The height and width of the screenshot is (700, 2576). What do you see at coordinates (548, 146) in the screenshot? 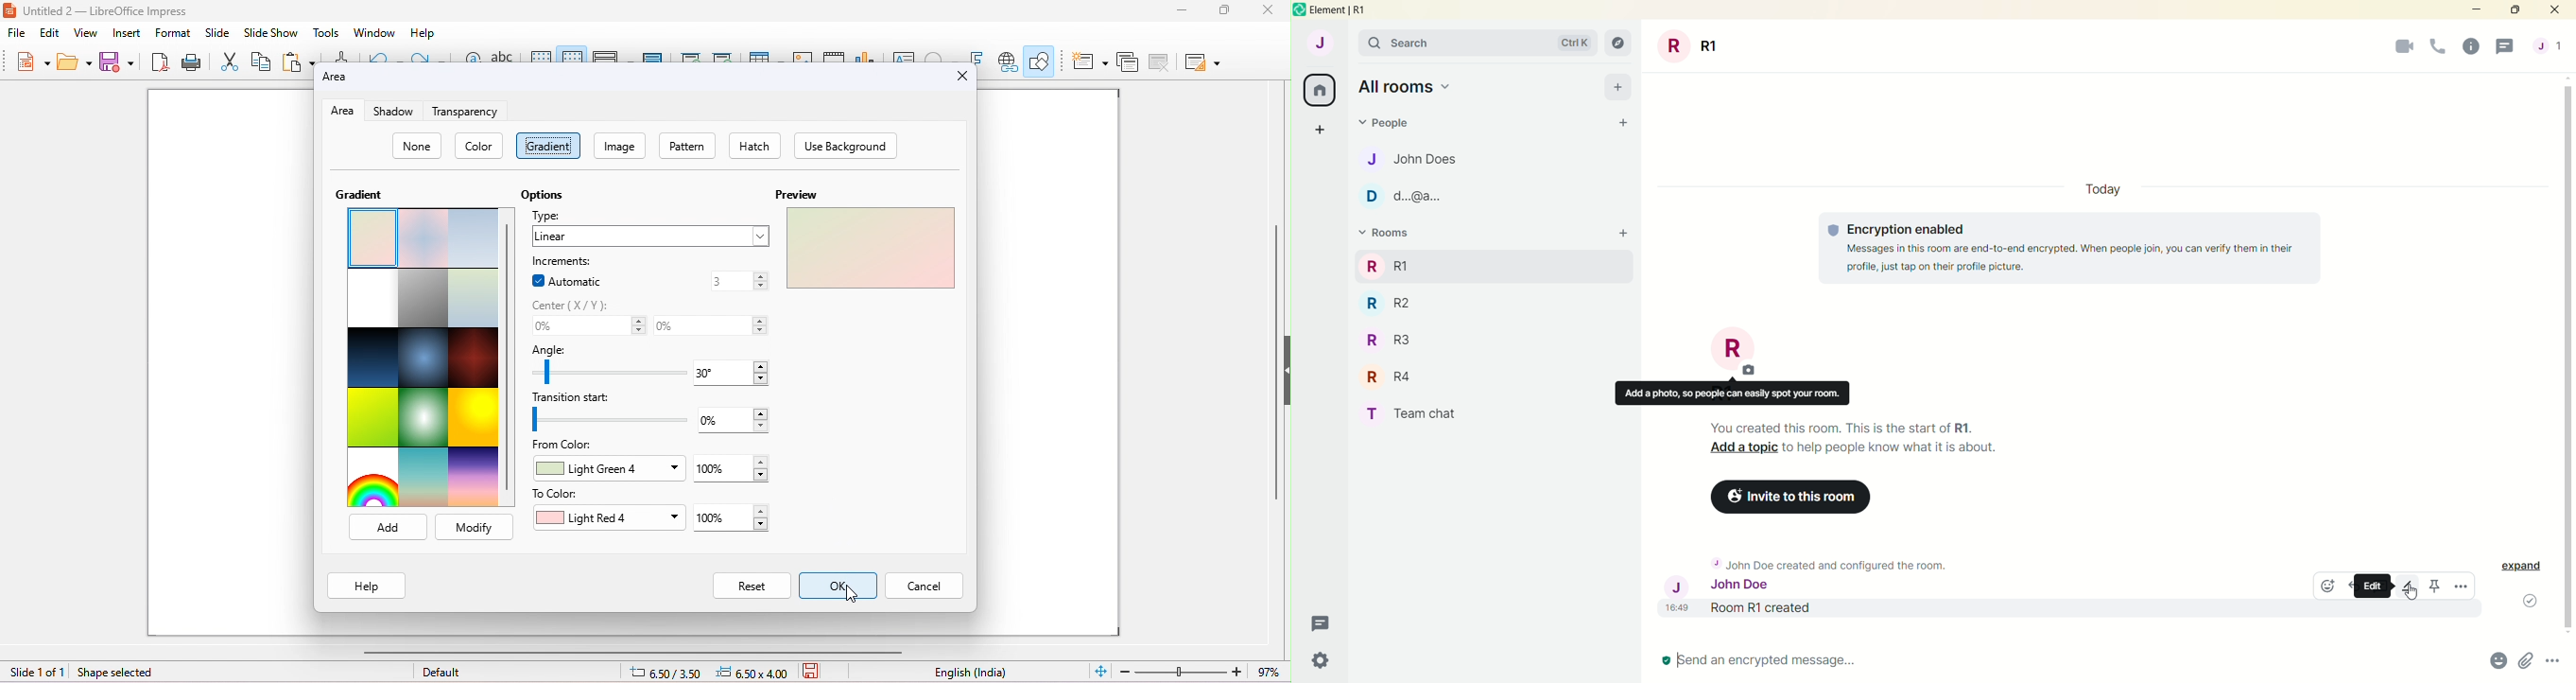
I see `gradient` at bounding box center [548, 146].